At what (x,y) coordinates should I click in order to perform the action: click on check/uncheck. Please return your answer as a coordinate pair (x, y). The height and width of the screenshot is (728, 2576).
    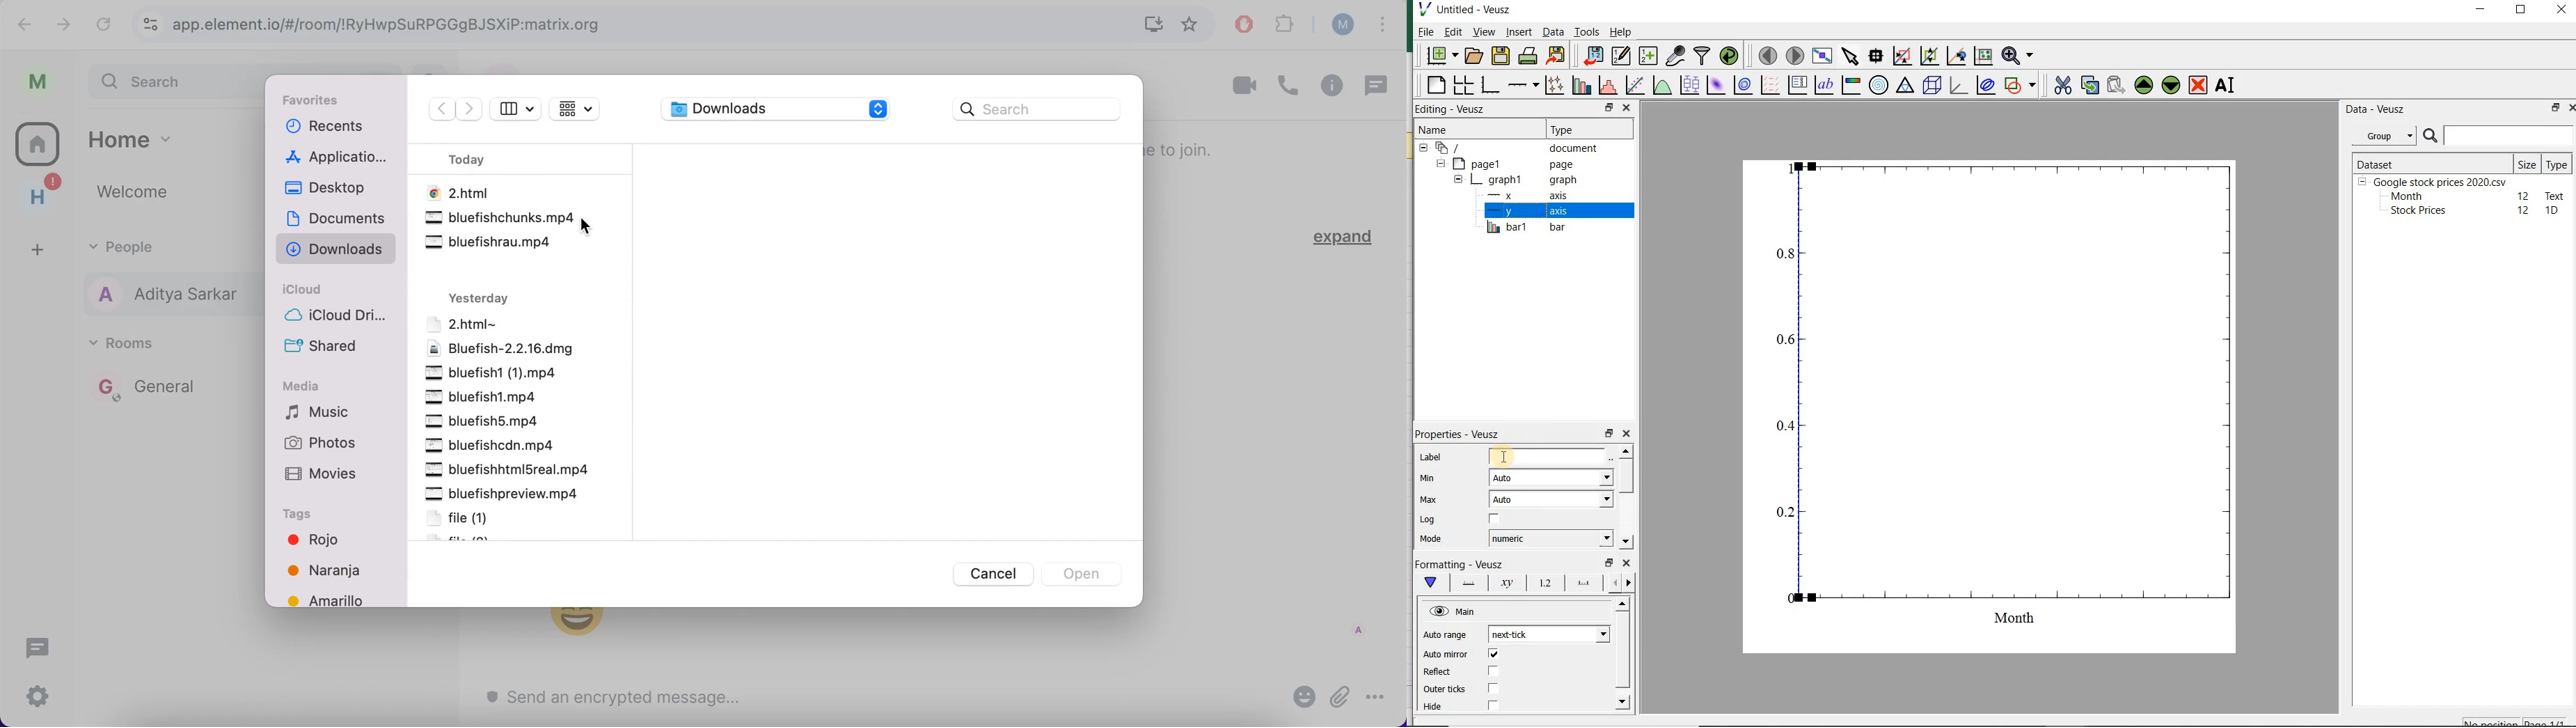
    Looking at the image, I should click on (1492, 671).